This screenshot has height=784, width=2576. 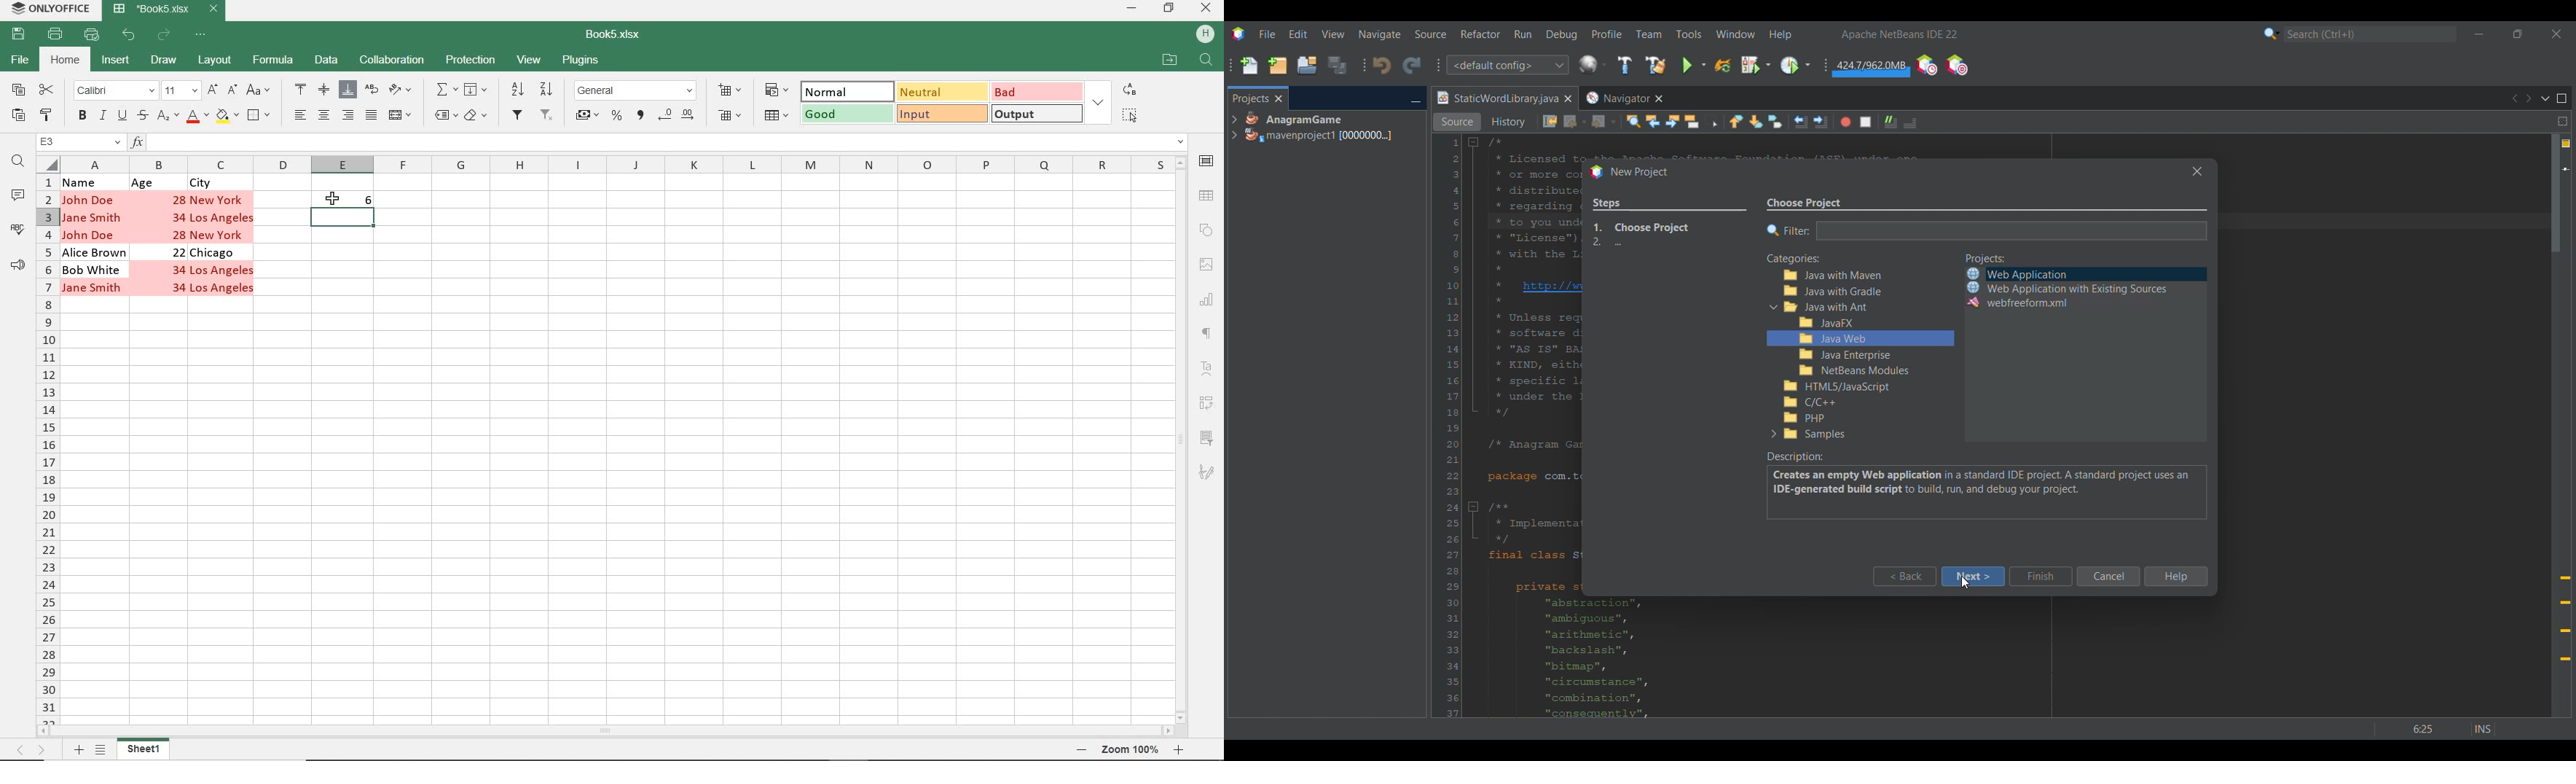 I want to click on MOVE SHEETS, so click(x=30, y=750).